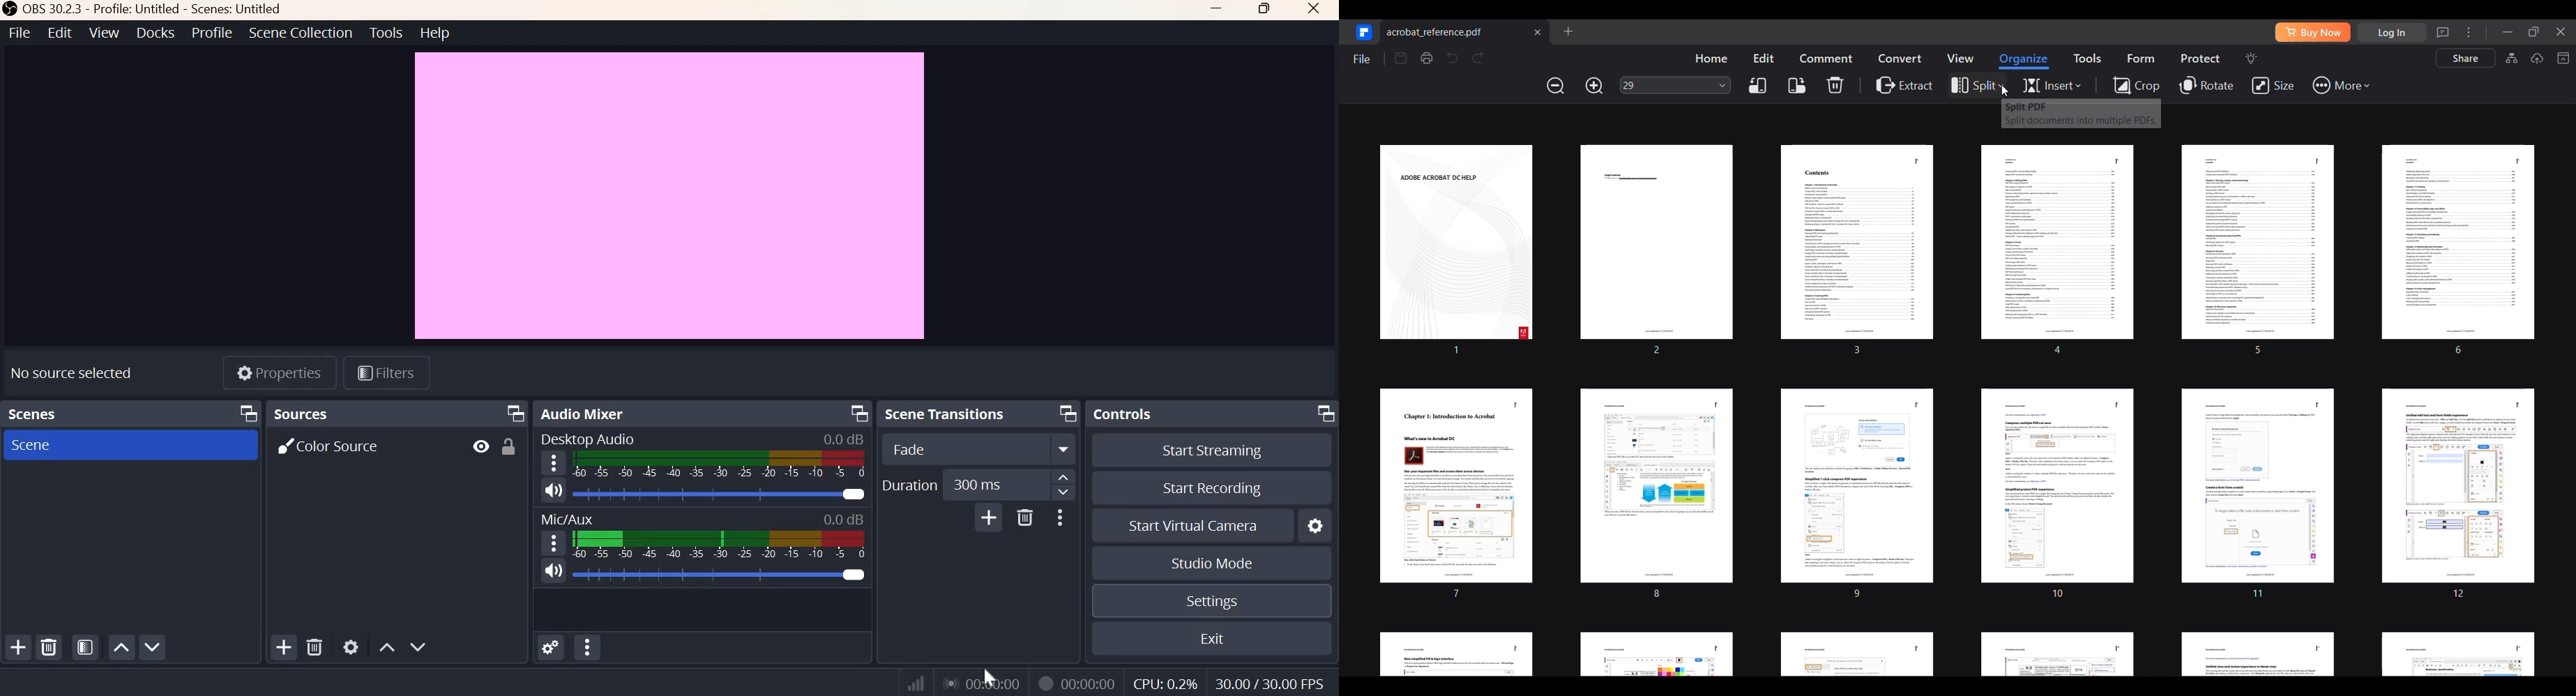 This screenshot has width=2576, height=700. Describe the element at coordinates (333, 446) in the screenshot. I see `Color source` at that location.